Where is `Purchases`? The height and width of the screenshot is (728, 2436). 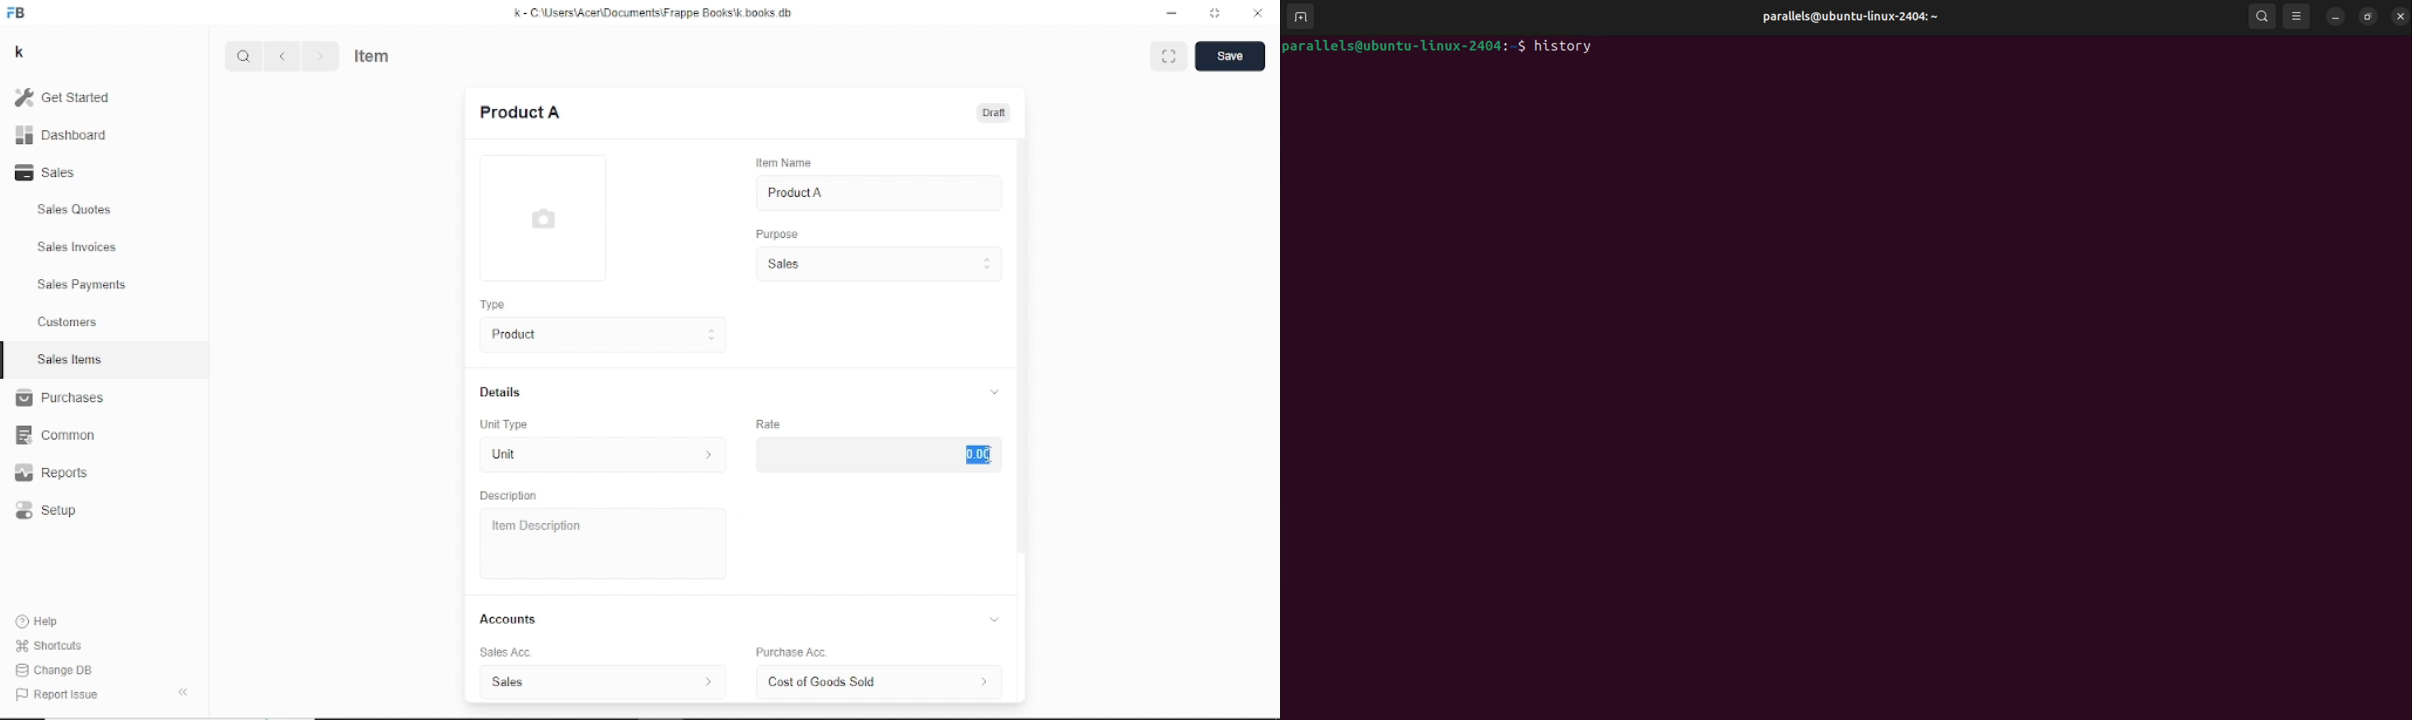 Purchases is located at coordinates (59, 397).